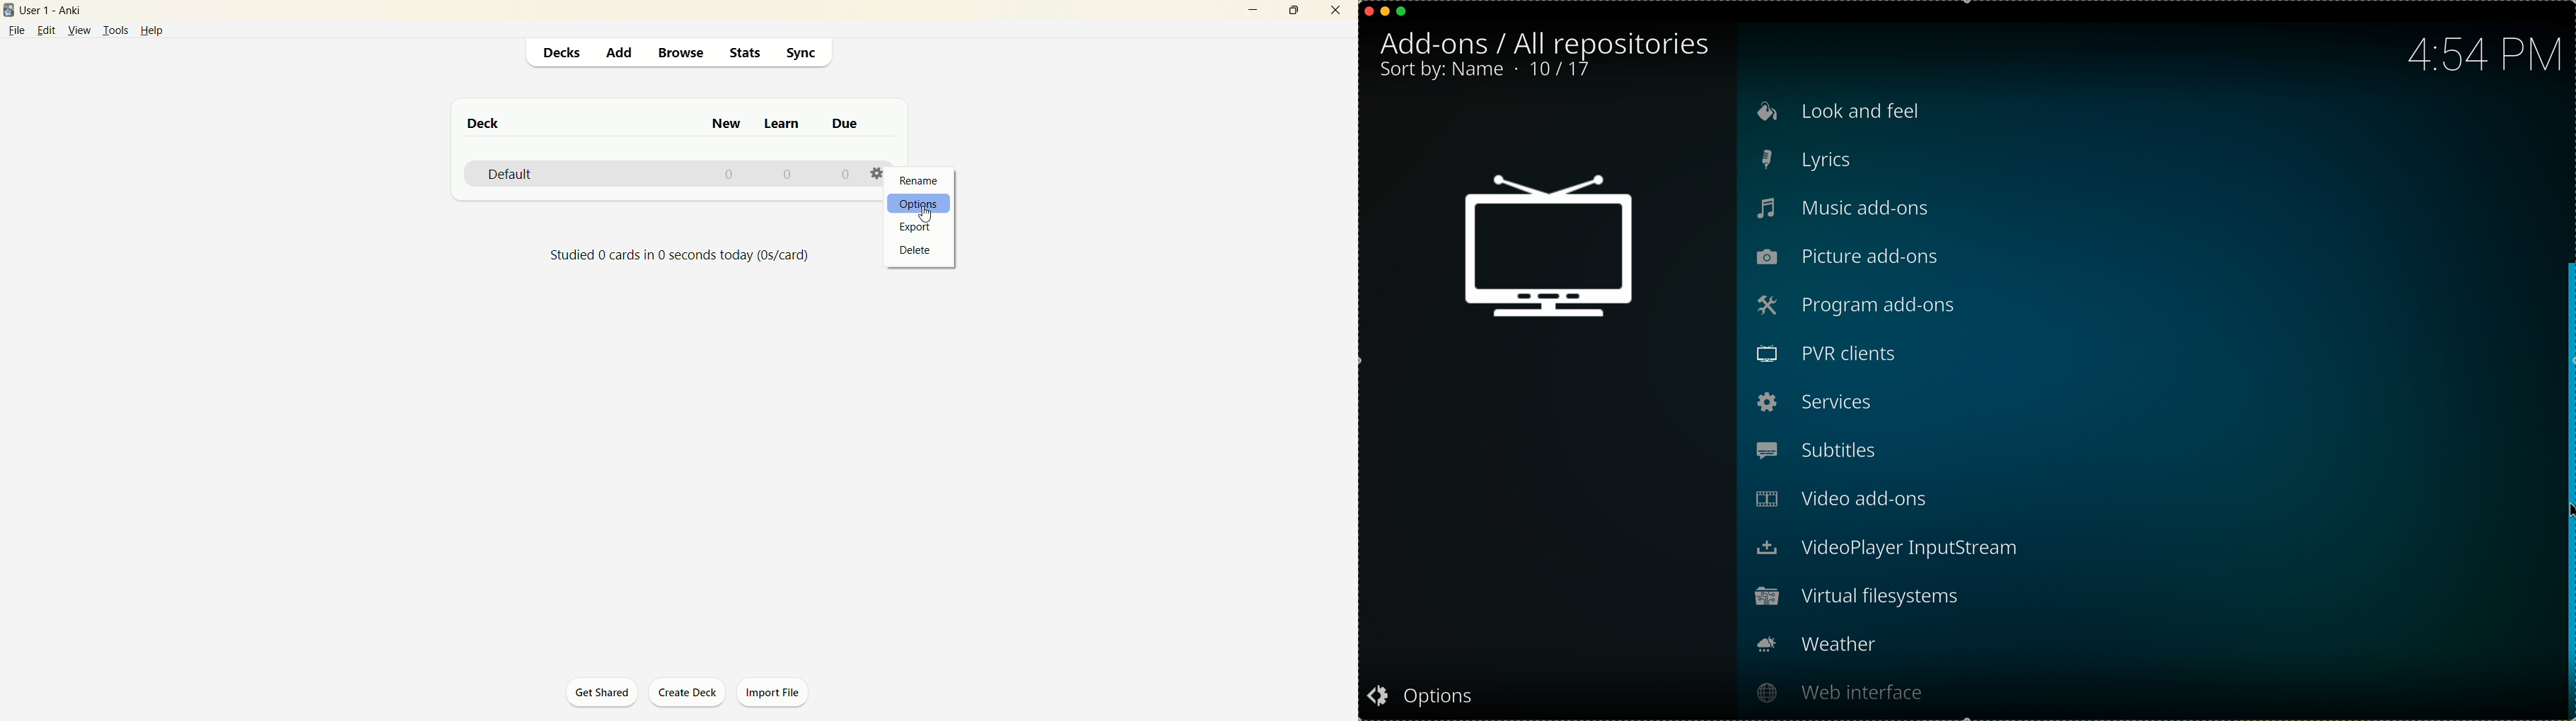 Image resolution: width=2576 pixels, height=728 pixels. What do you see at coordinates (843, 174) in the screenshot?
I see `0` at bounding box center [843, 174].